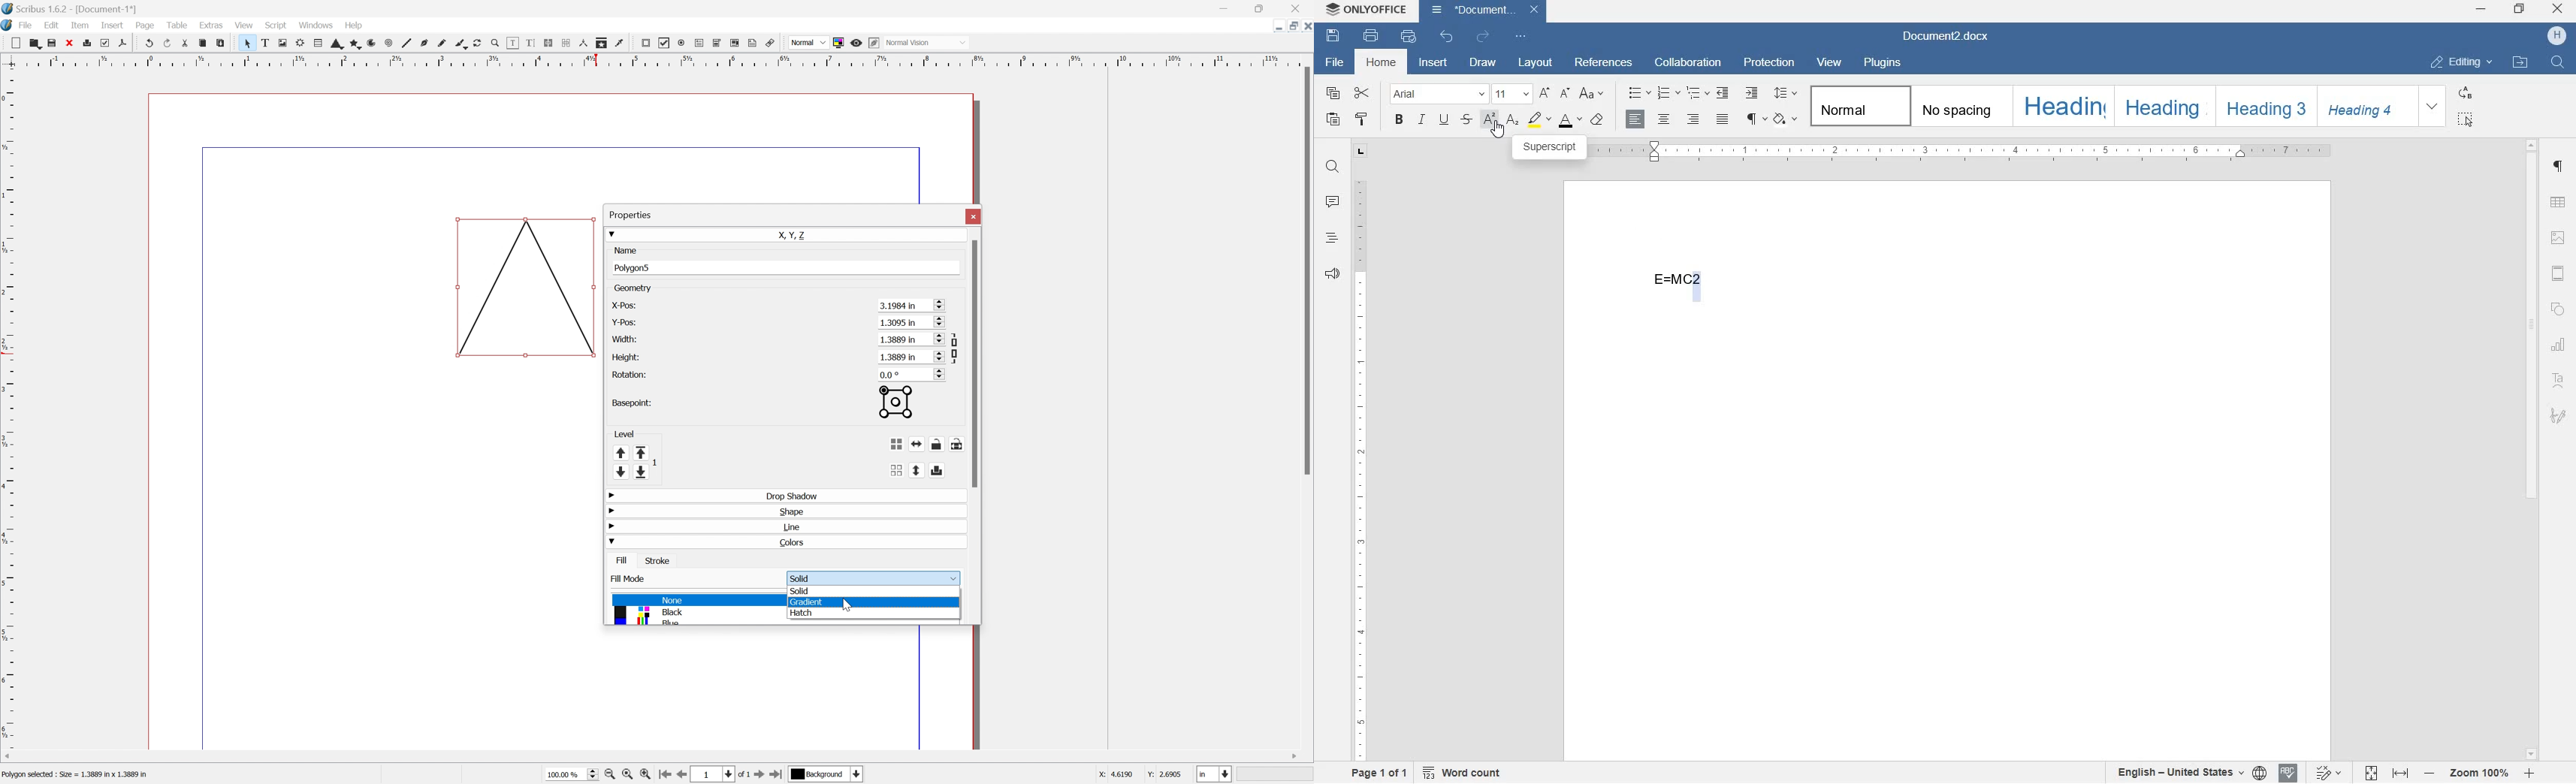 This screenshot has height=784, width=2576. Describe the element at coordinates (2559, 273) in the screenshot. I see `header & footer` at that location.